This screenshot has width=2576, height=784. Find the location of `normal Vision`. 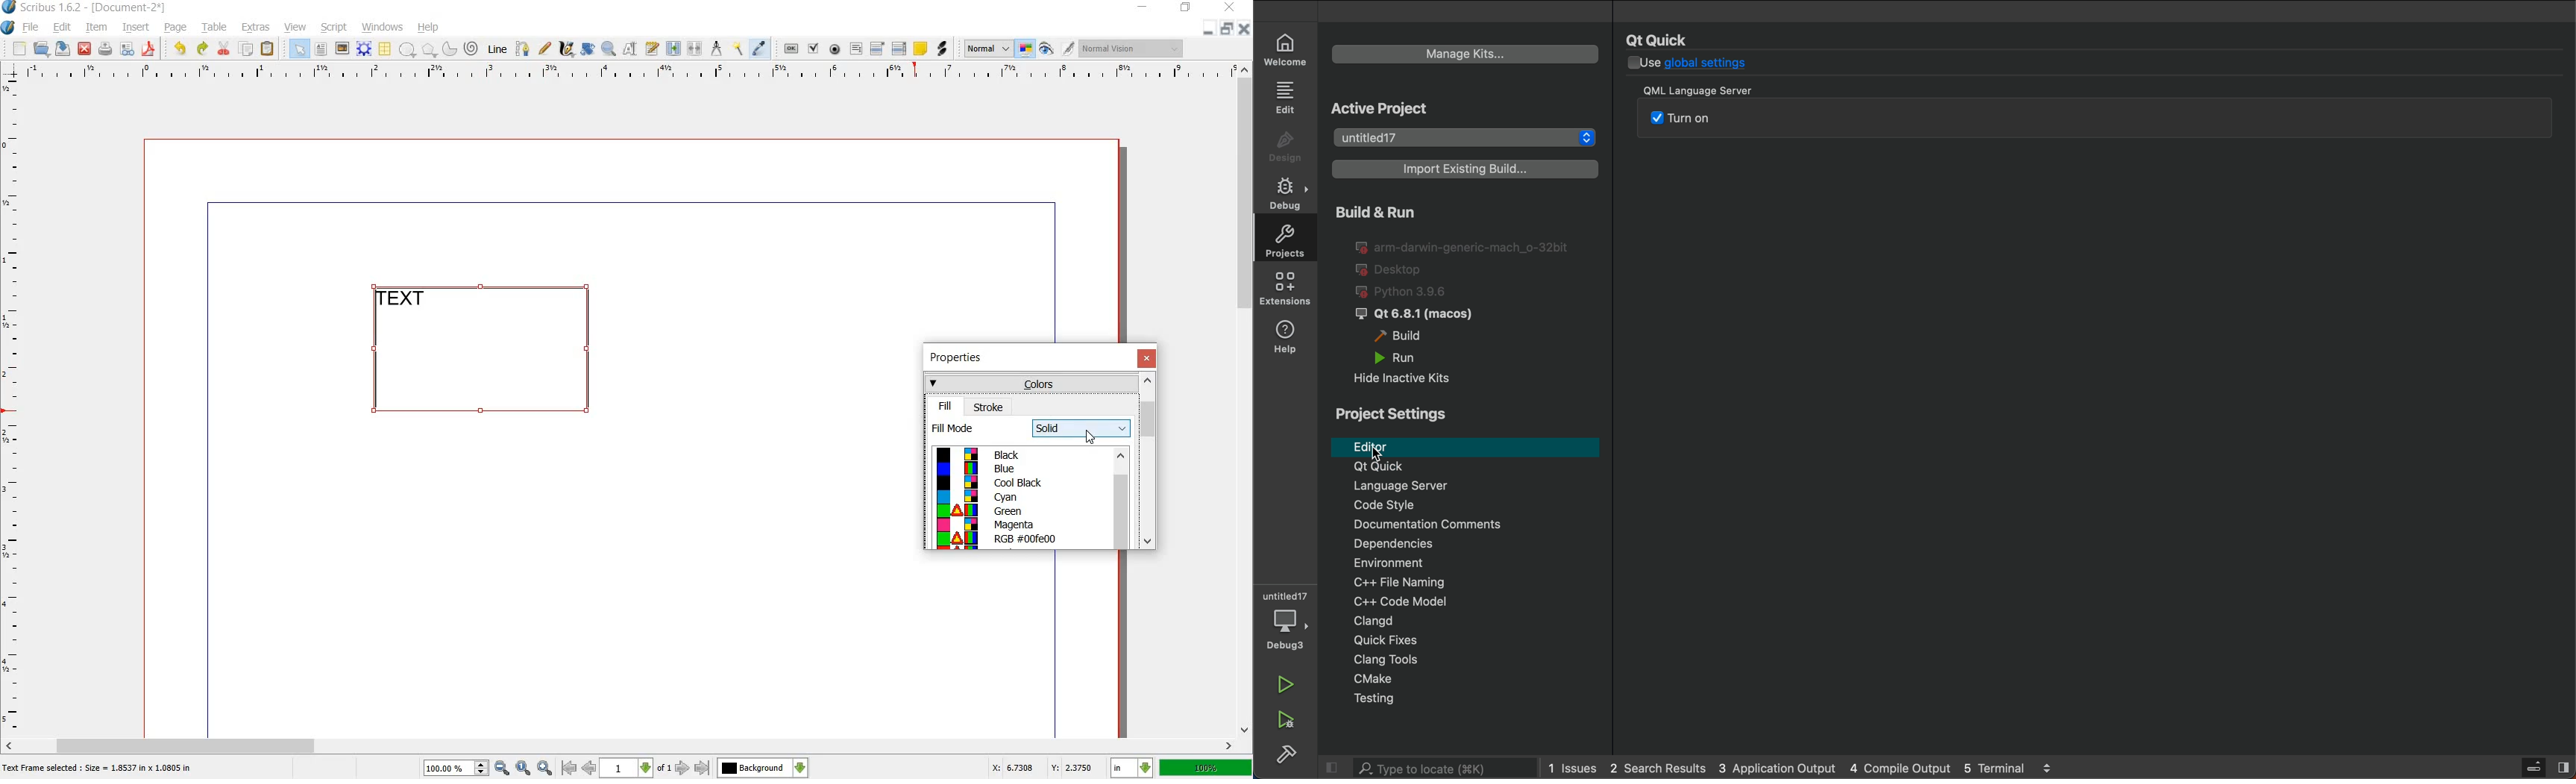

normal Vision is located at coordinates (1134, 48).